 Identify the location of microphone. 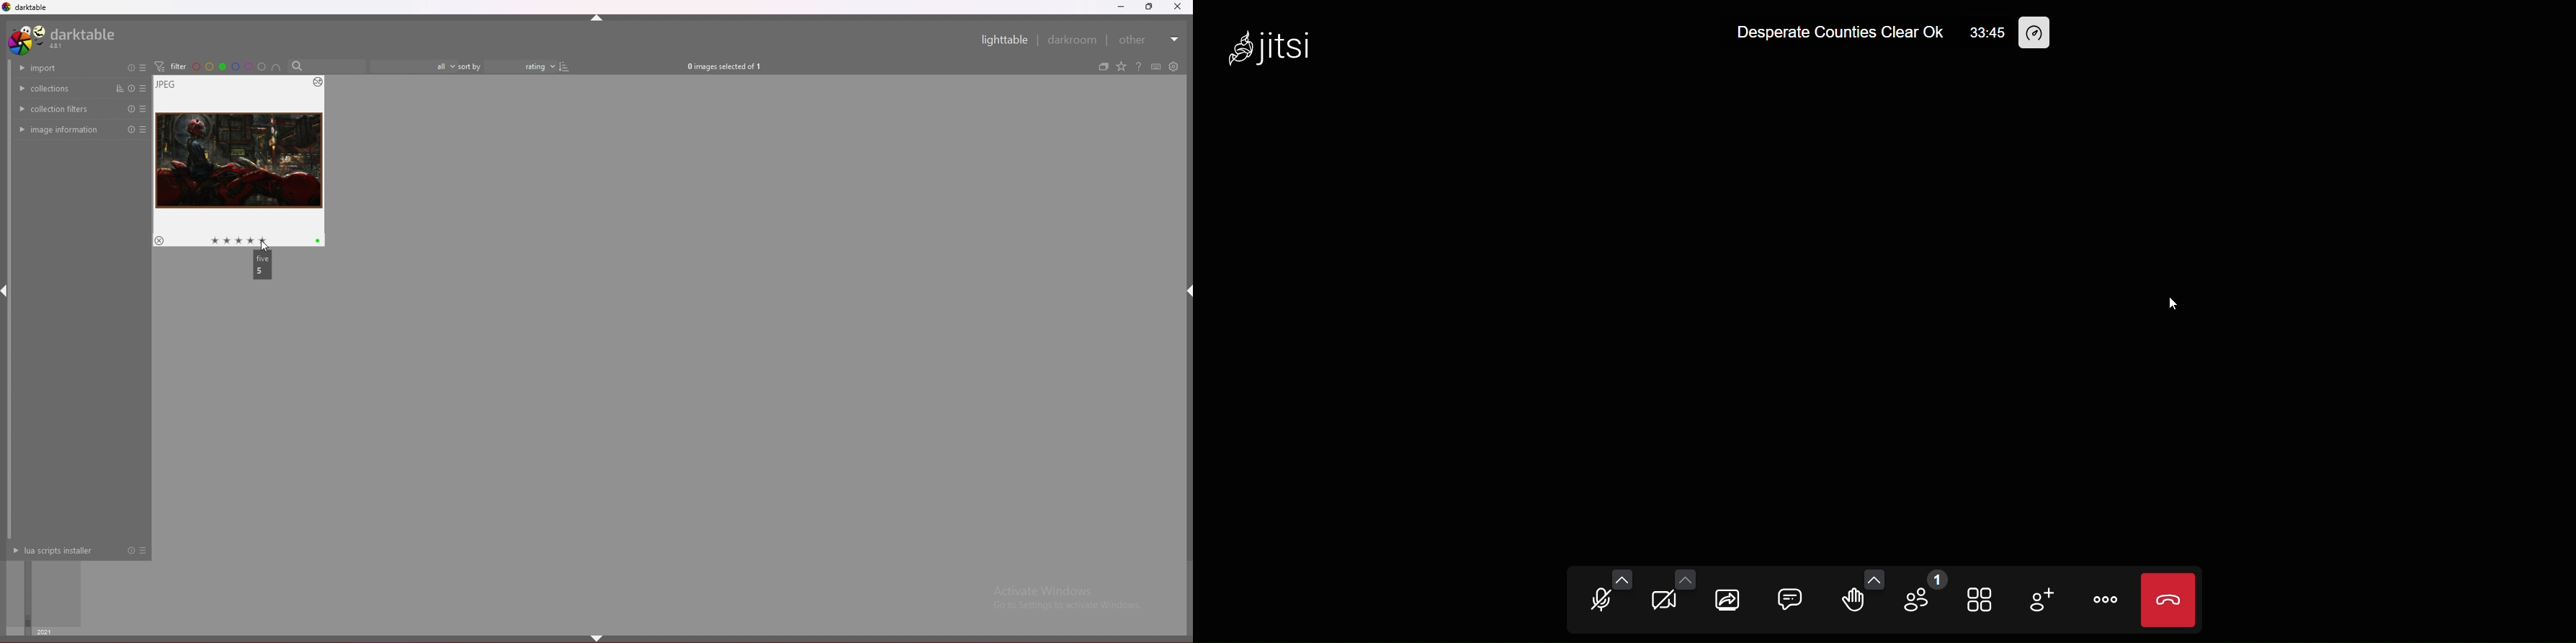
(1598, 600).